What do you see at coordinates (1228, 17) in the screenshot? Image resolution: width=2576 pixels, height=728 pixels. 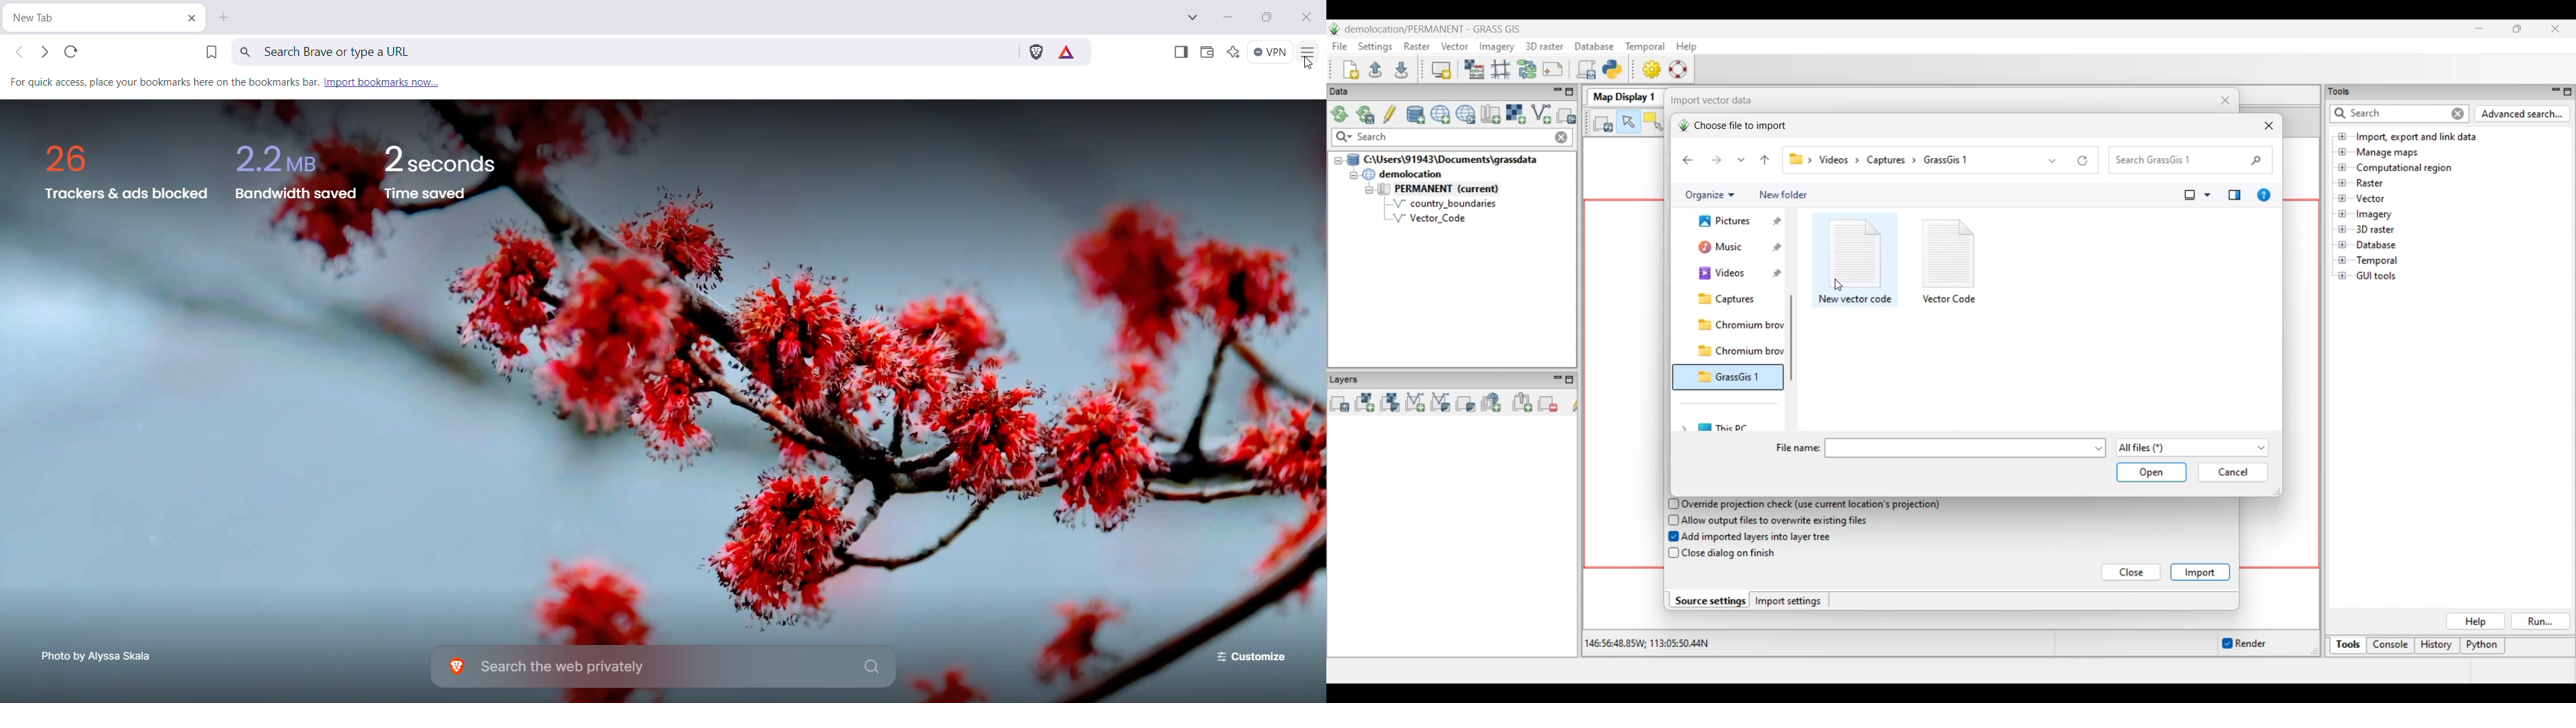 I see `Minimize` at bounding box center [1228, 17].